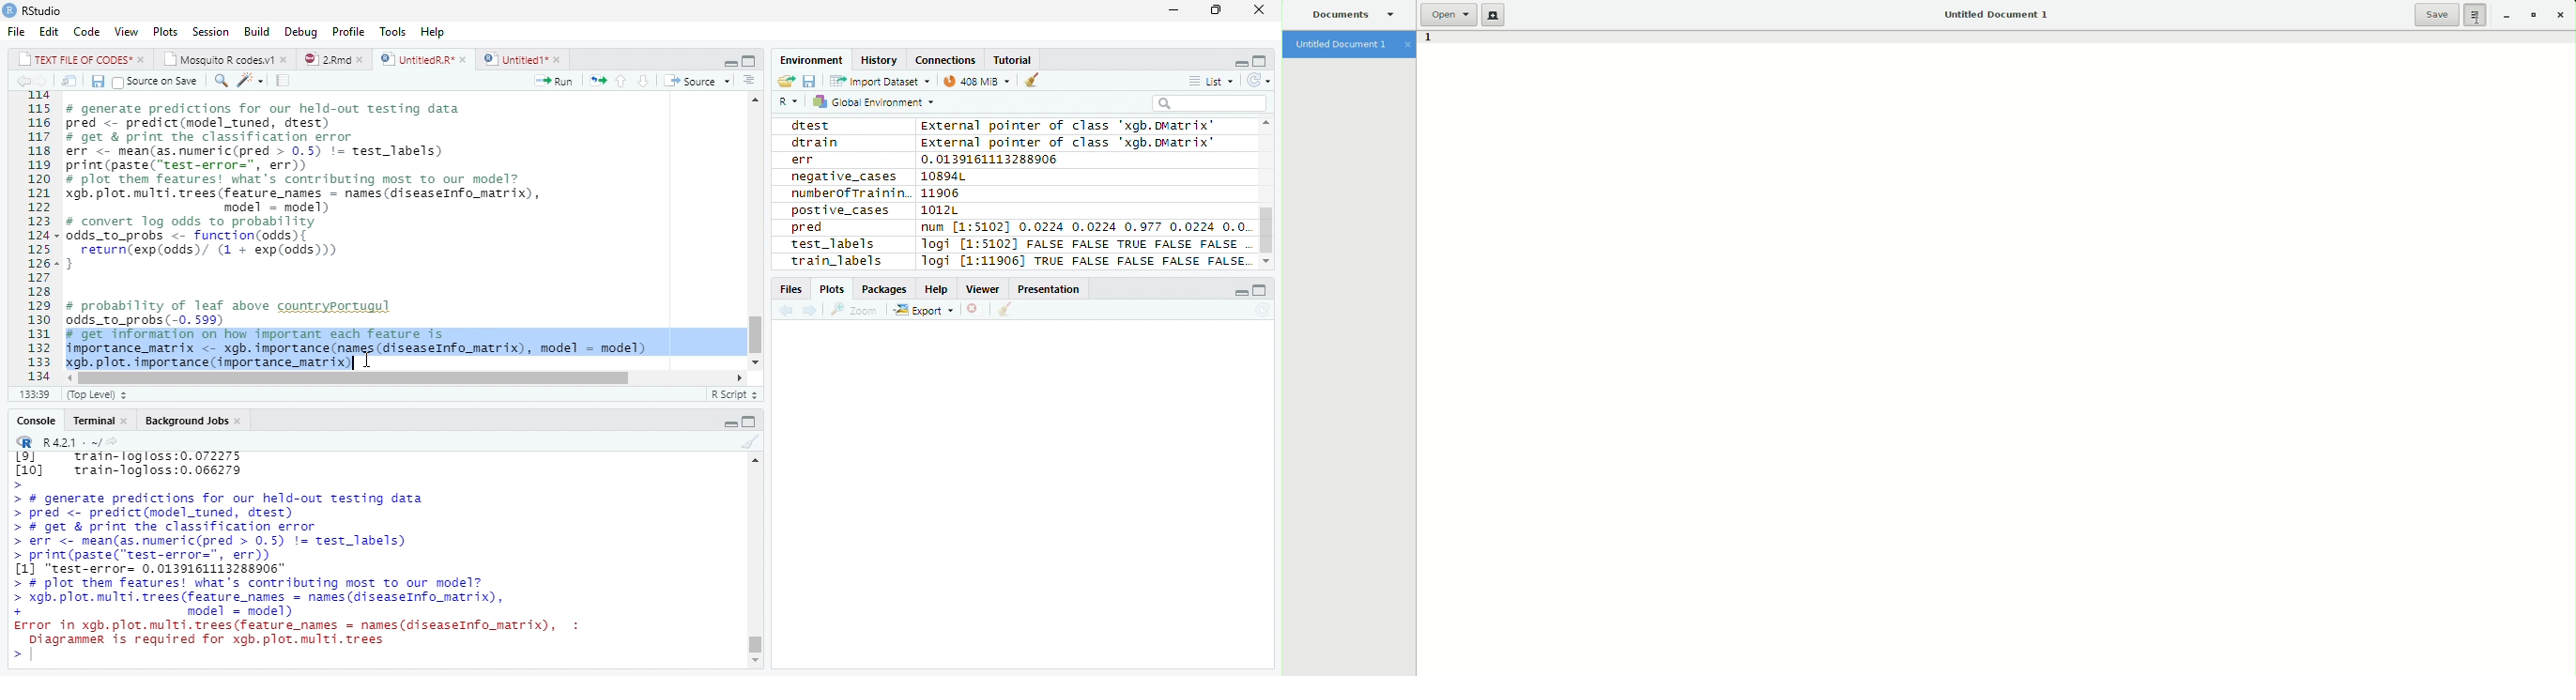 Image resolution: width=2576 pixels, height=700 pixels. Describe the element at coordinates (130, 469) in the screenshot. I see `Lol train-logloss:0.072275
[10]  train-logloss:0.066279` at that location.